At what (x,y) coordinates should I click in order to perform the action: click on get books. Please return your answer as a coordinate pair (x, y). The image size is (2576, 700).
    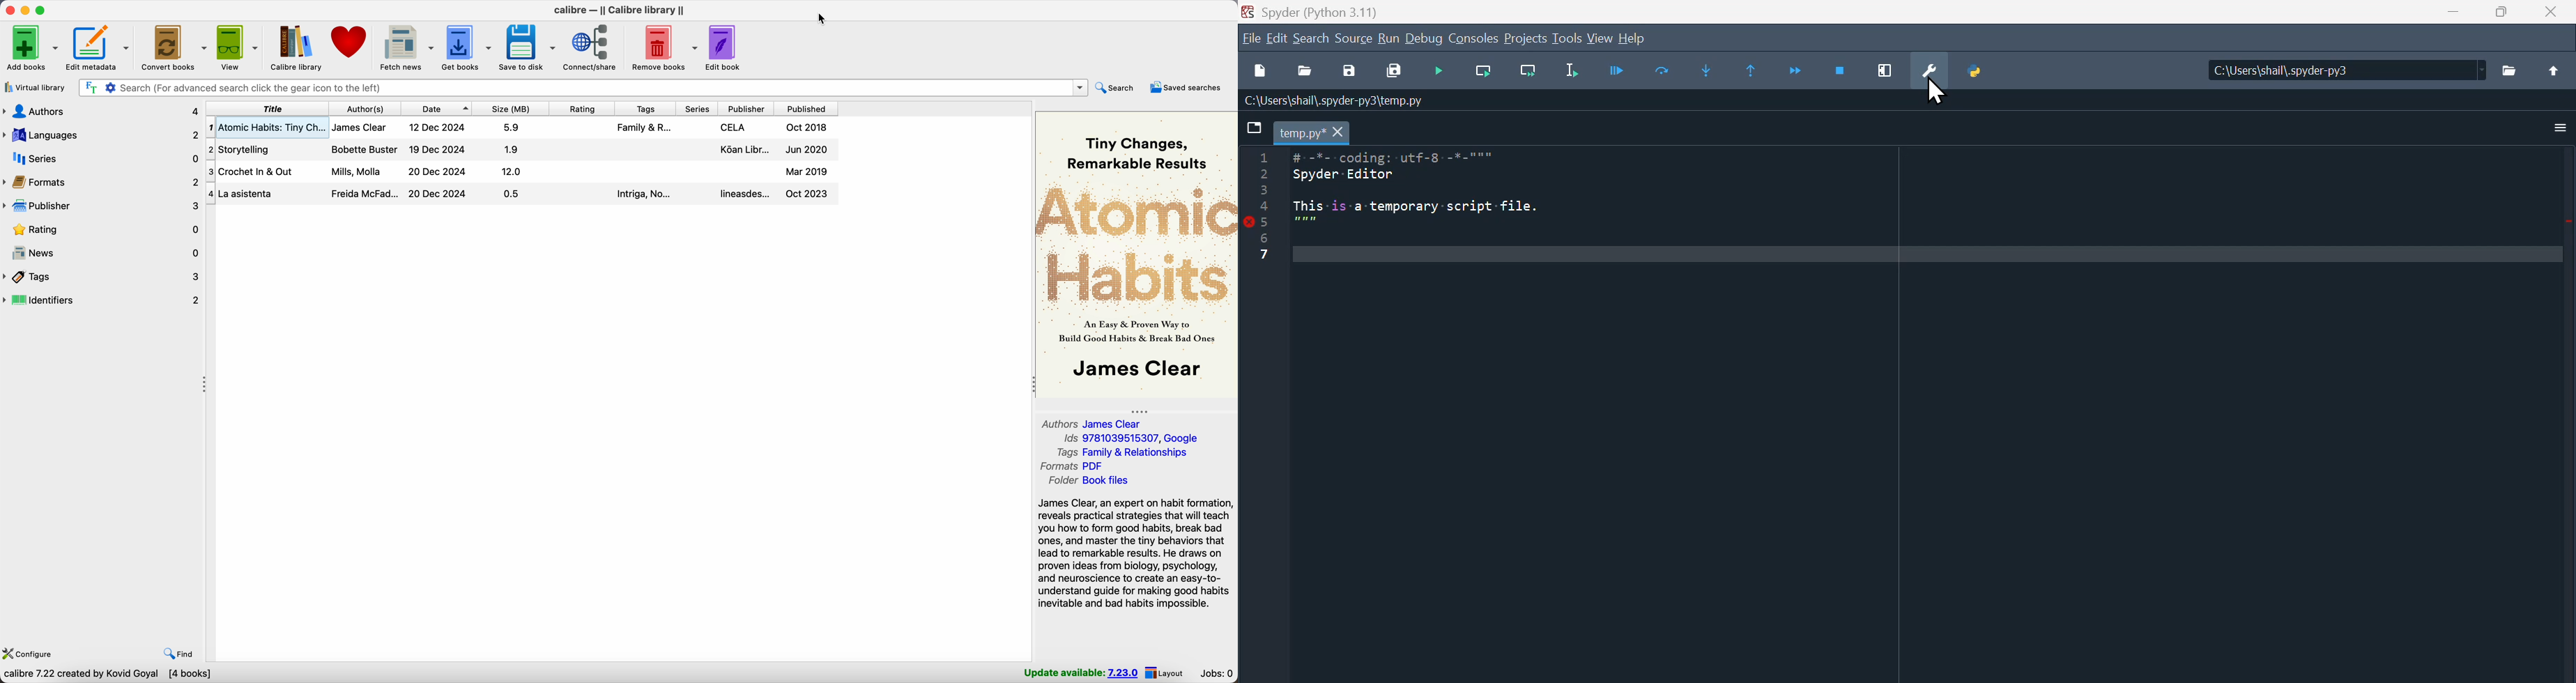
    Looking at the image, I should click on (467, 47).